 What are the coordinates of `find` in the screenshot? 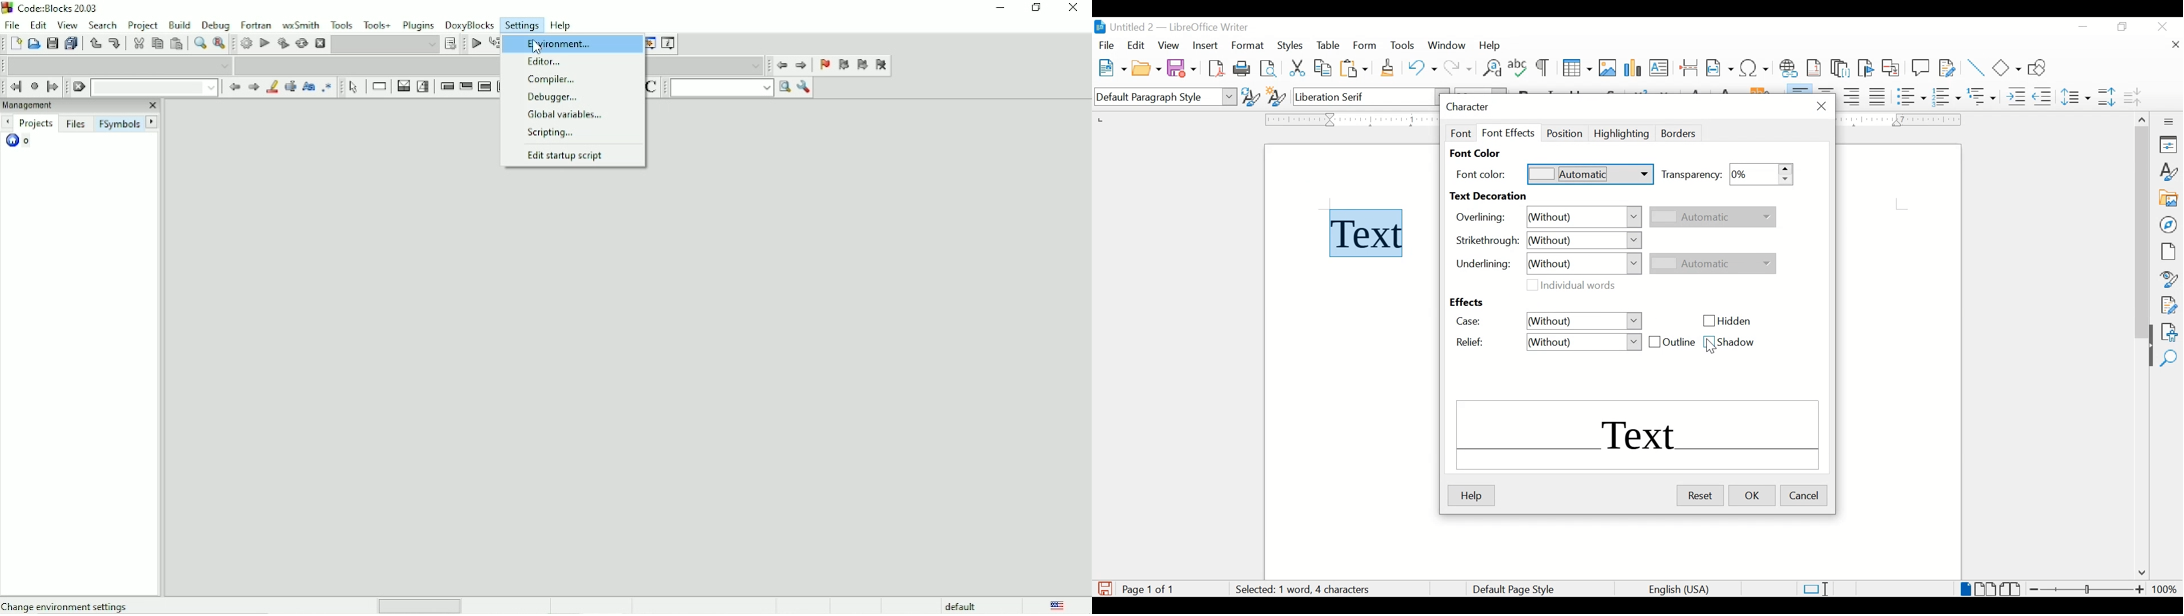 It's located at (2169, 359).